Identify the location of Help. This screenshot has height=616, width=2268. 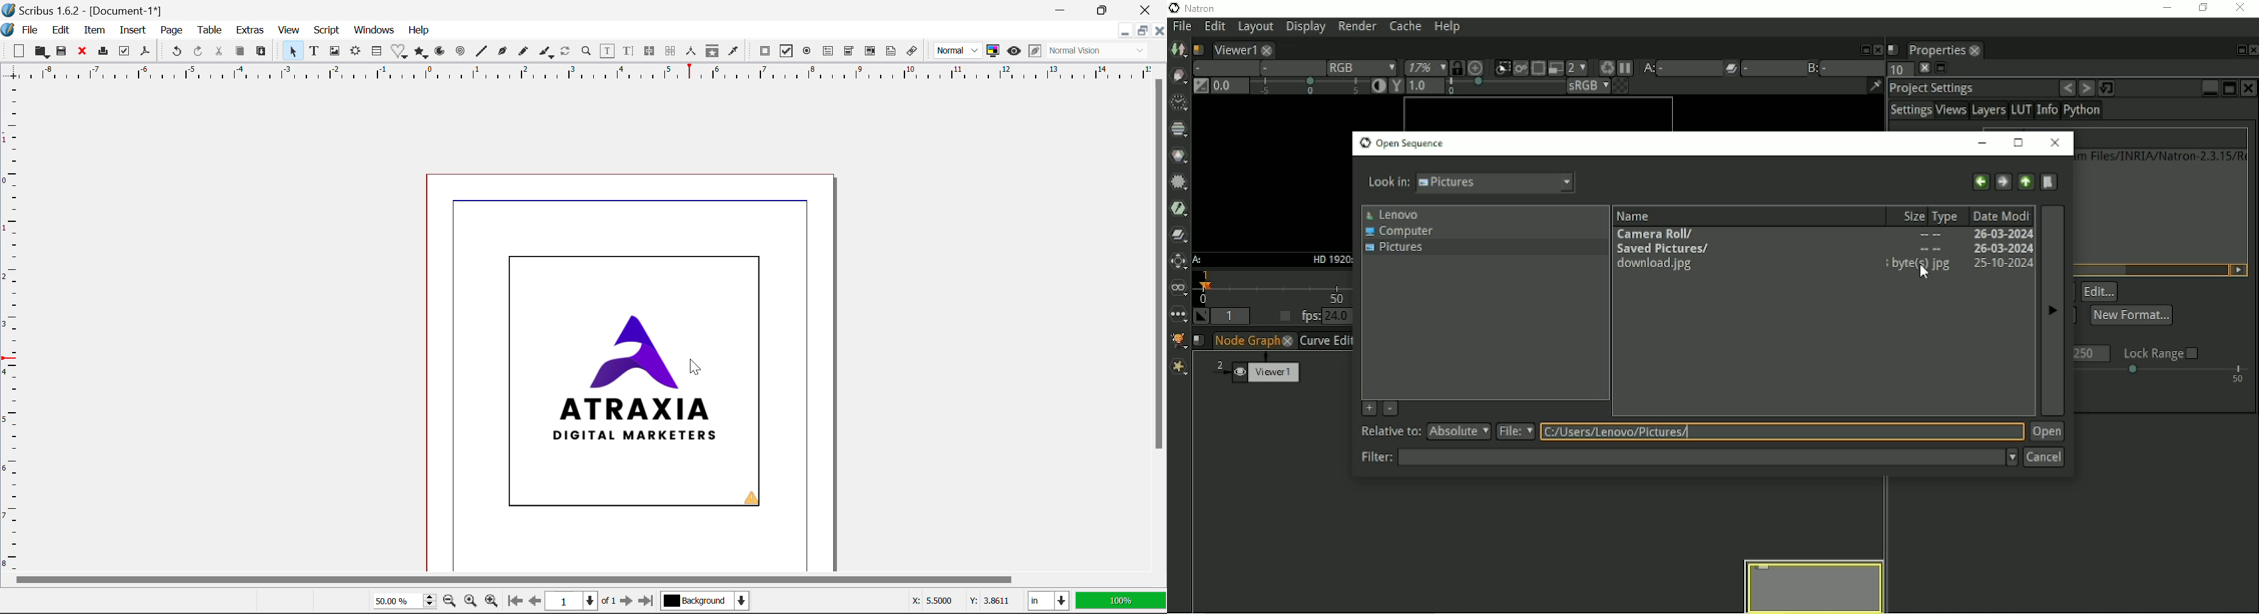
(420, 31).